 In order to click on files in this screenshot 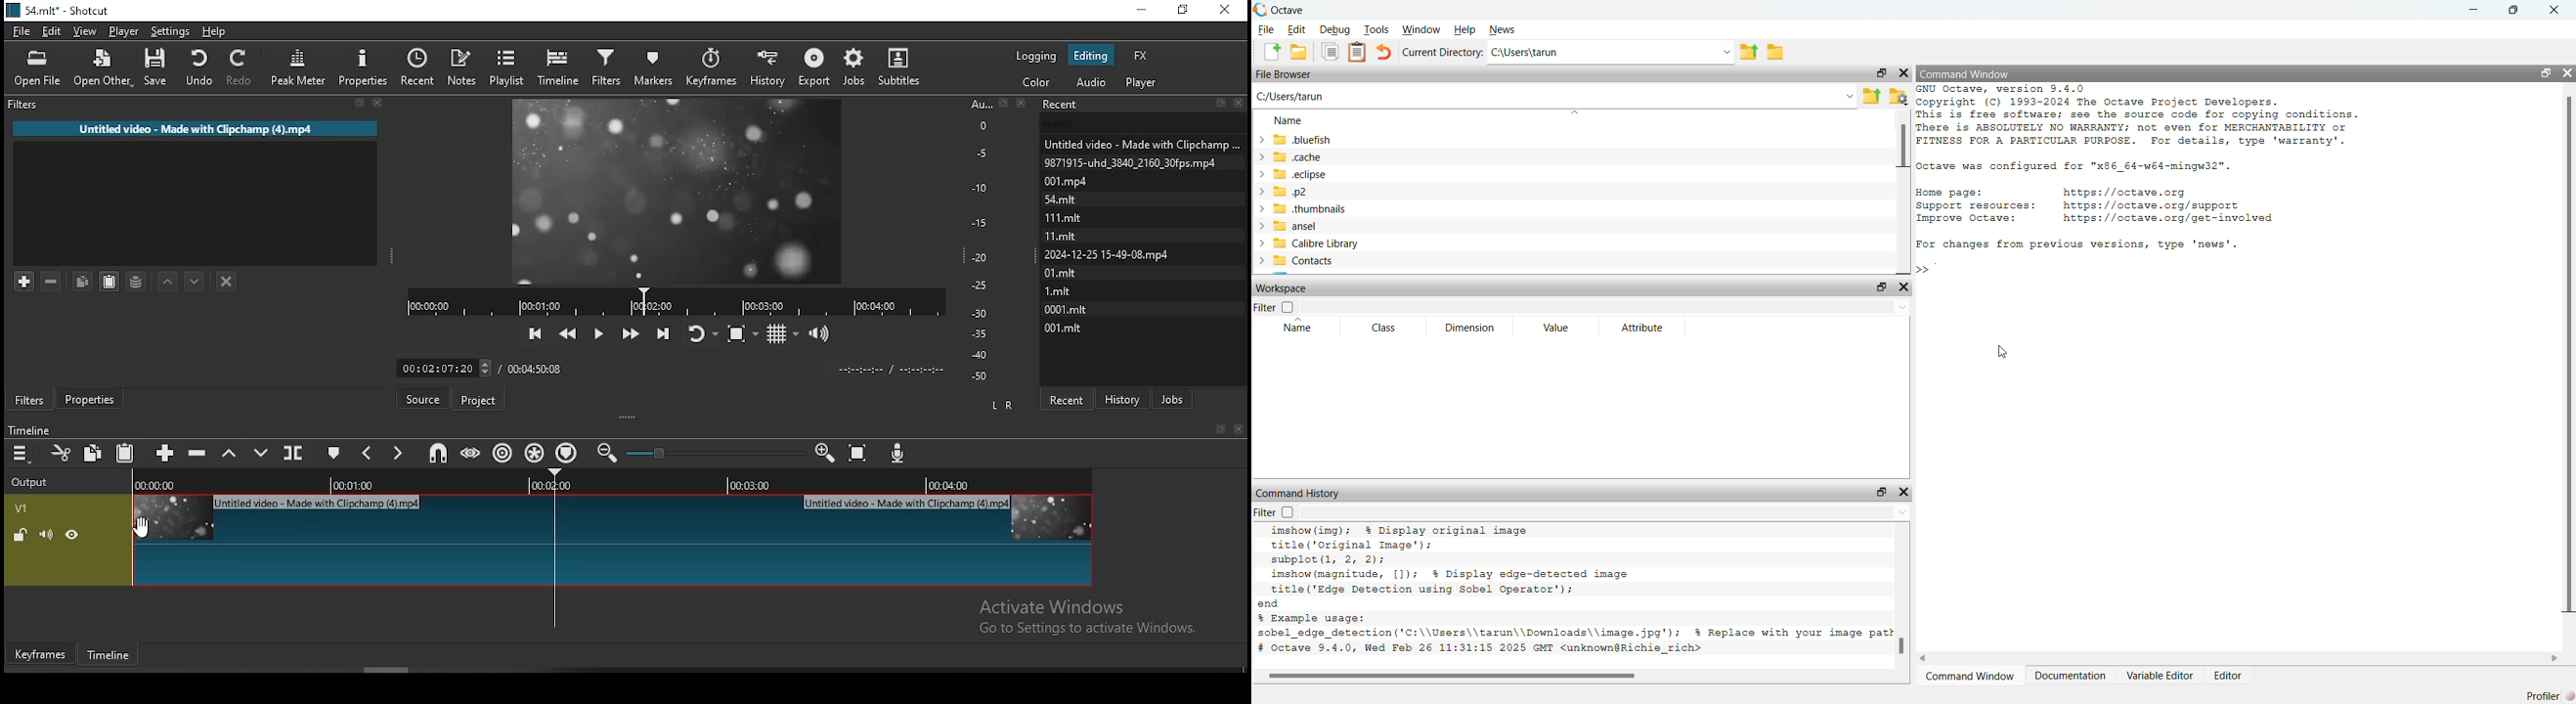, I will do `click(1060, 215)`.